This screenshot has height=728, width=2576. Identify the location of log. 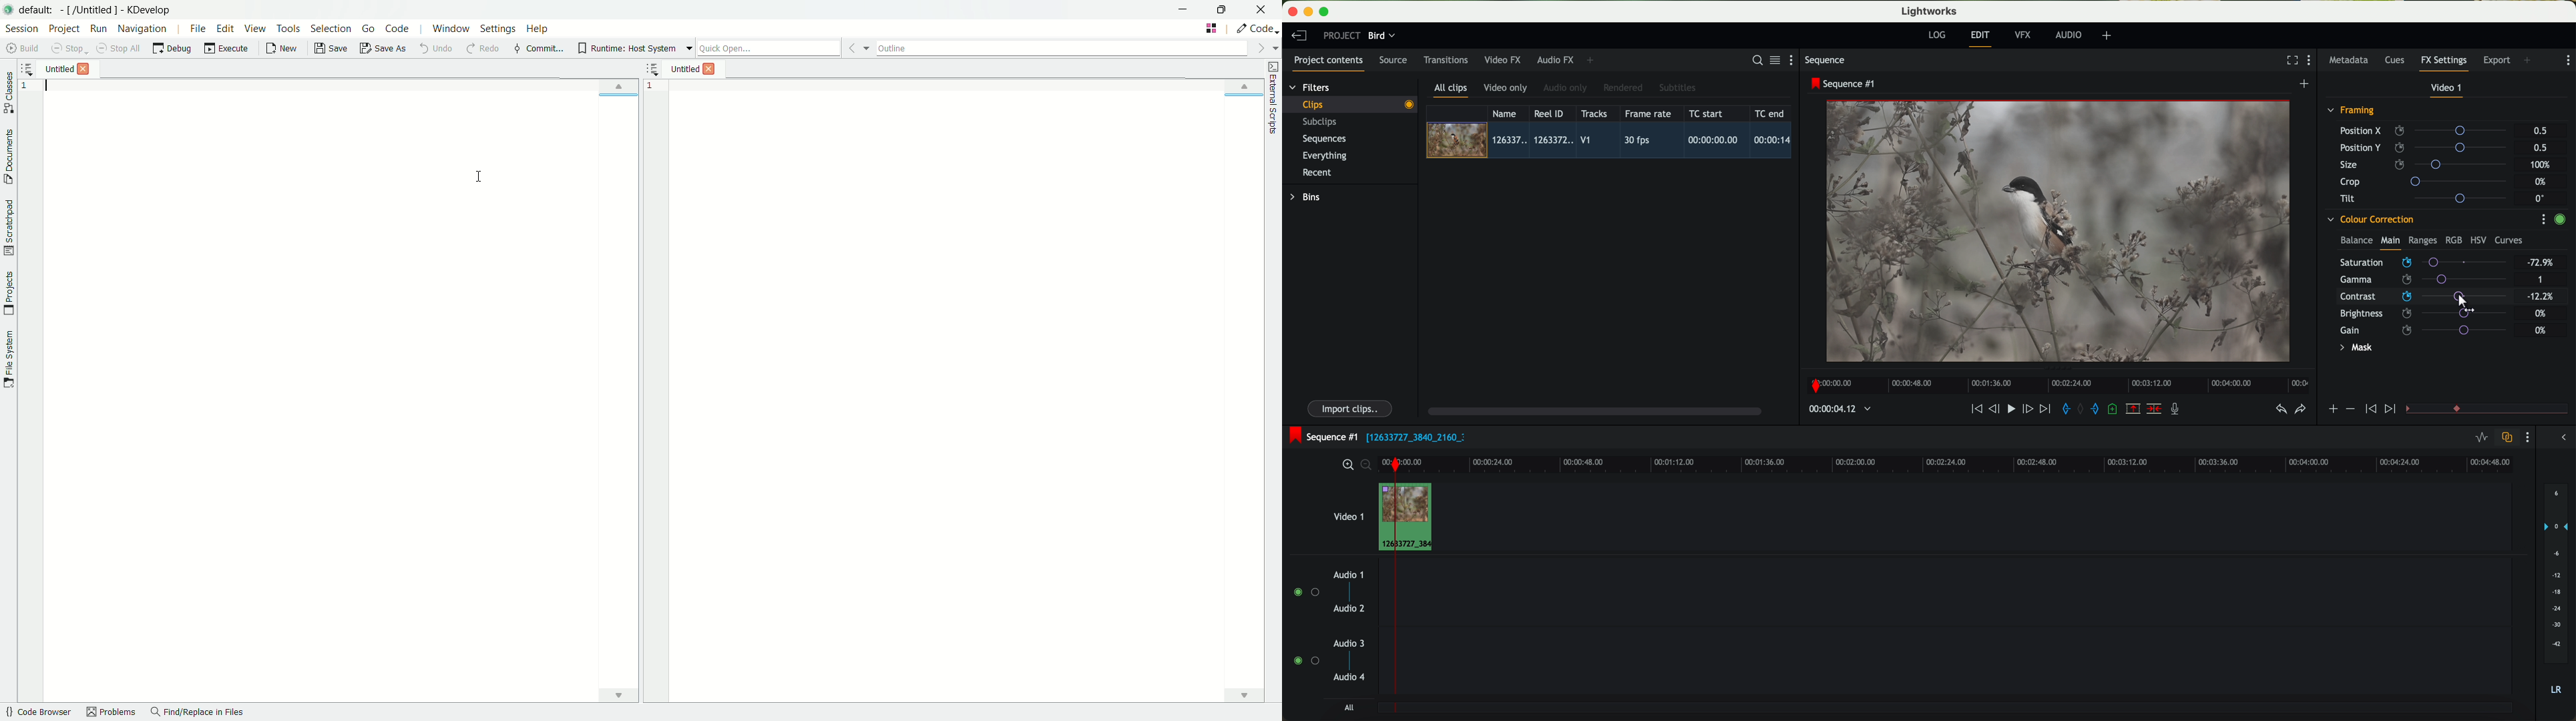
(1937, 35).